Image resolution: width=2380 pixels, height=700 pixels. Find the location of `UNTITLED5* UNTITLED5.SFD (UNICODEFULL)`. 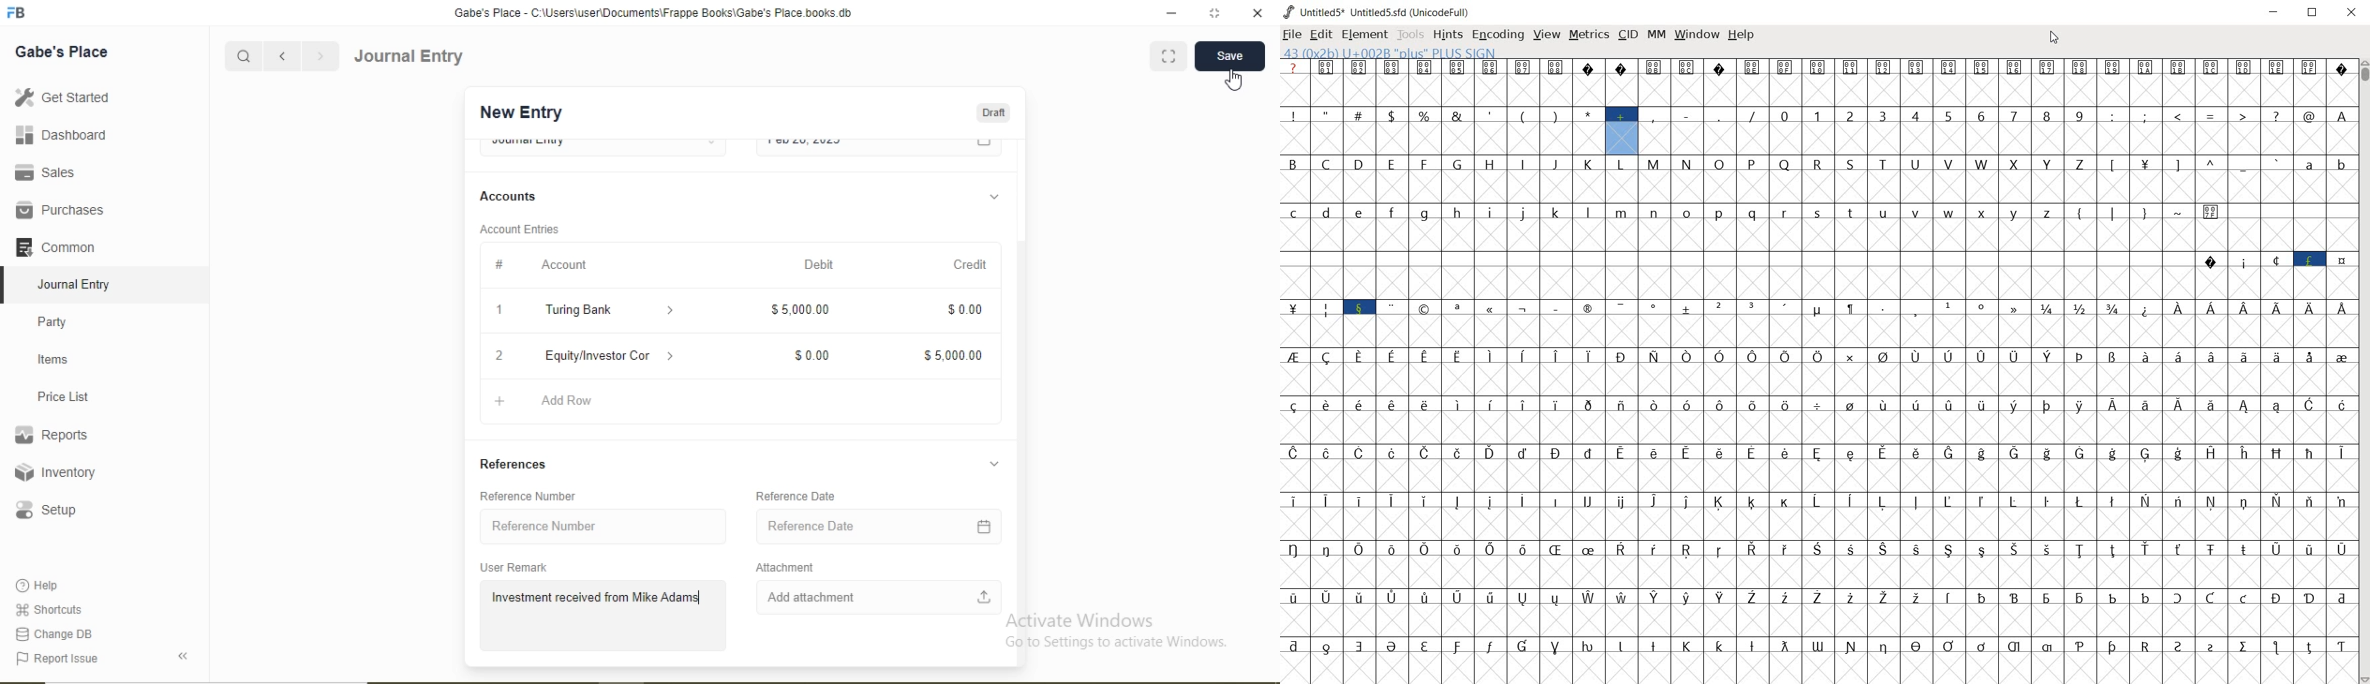

UNTITLED5* UNTITLED5.SFD (UNICODEFULL) is located at coordinates (1380, 11).